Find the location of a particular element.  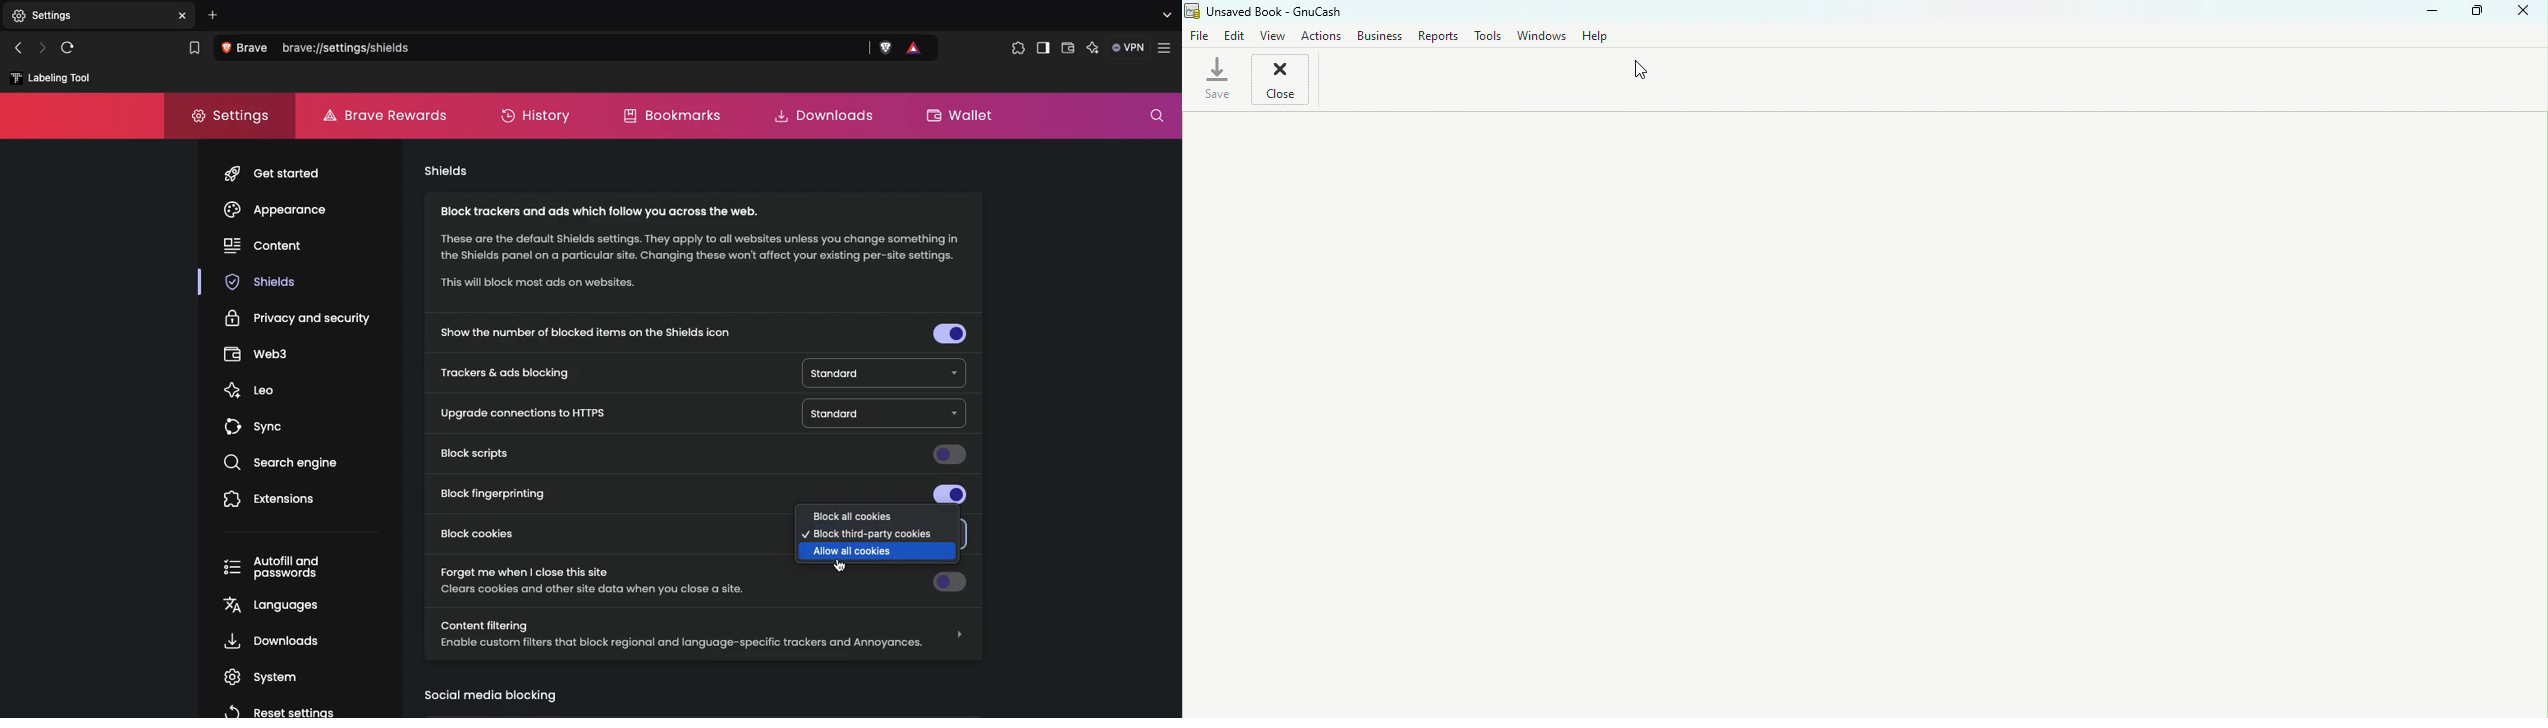

Settings is located at coordinates (233, 116).